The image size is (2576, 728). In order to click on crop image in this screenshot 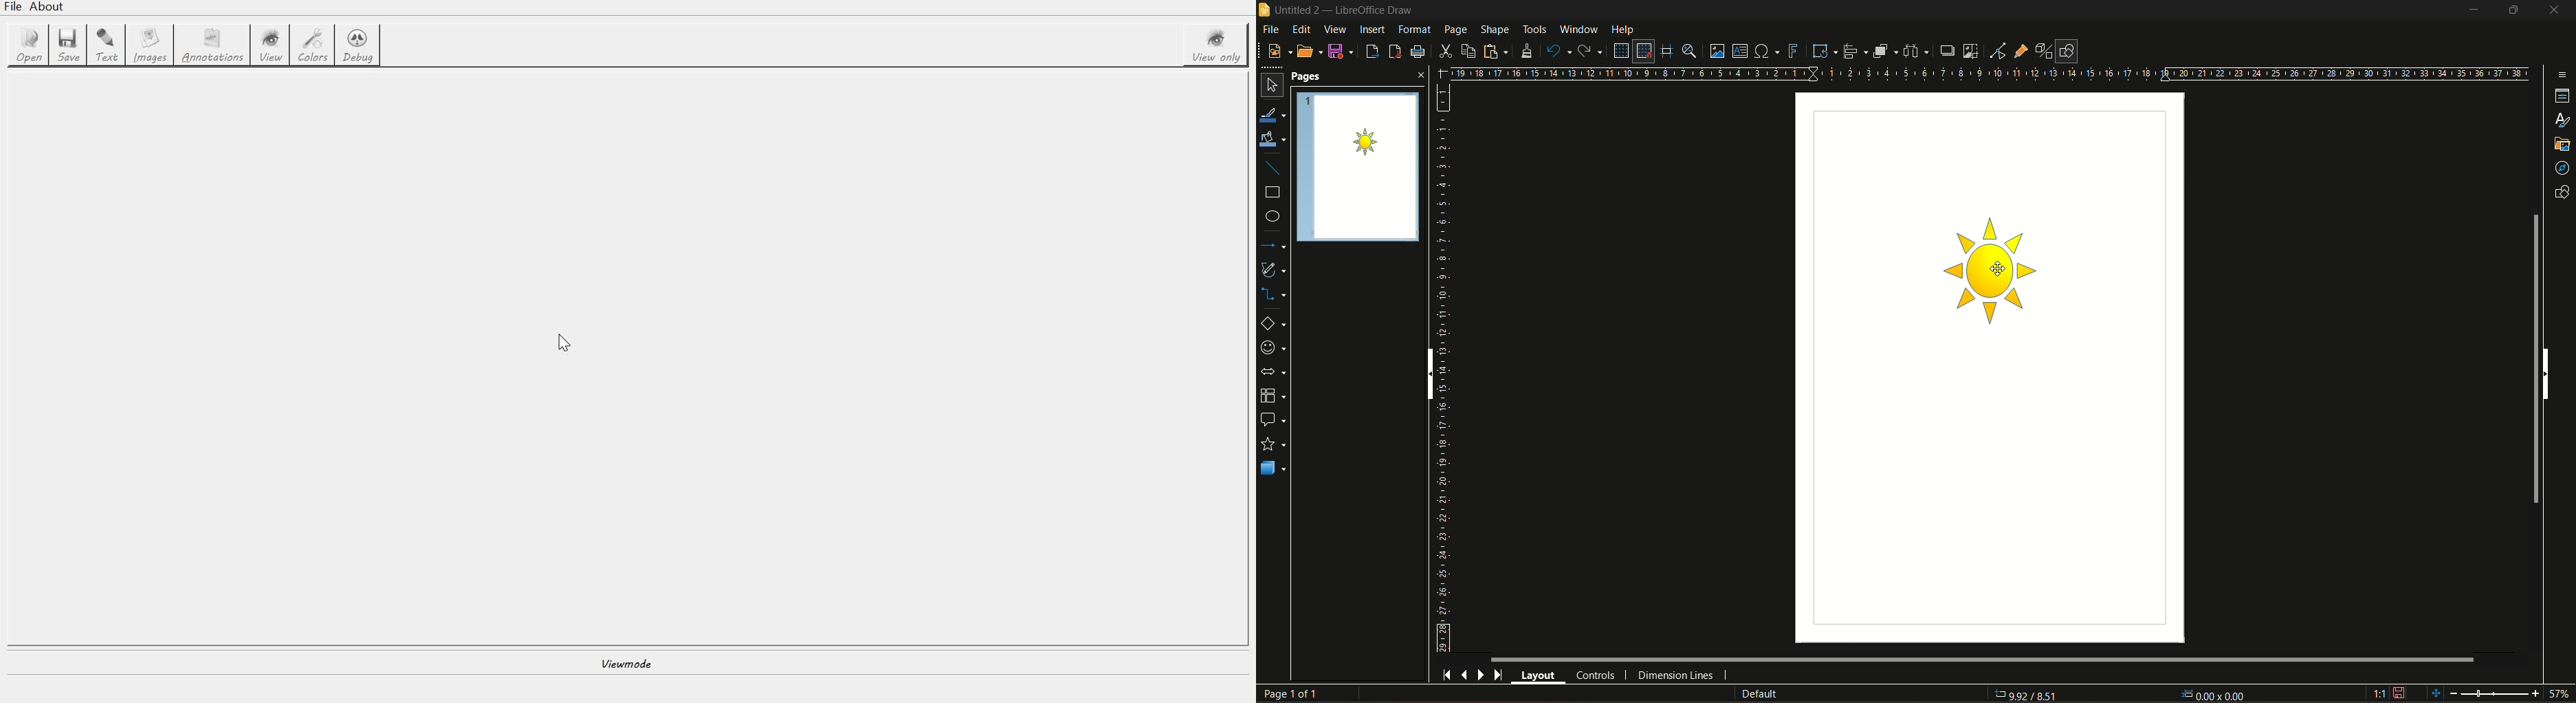, I will do `click(1972, 50)`.